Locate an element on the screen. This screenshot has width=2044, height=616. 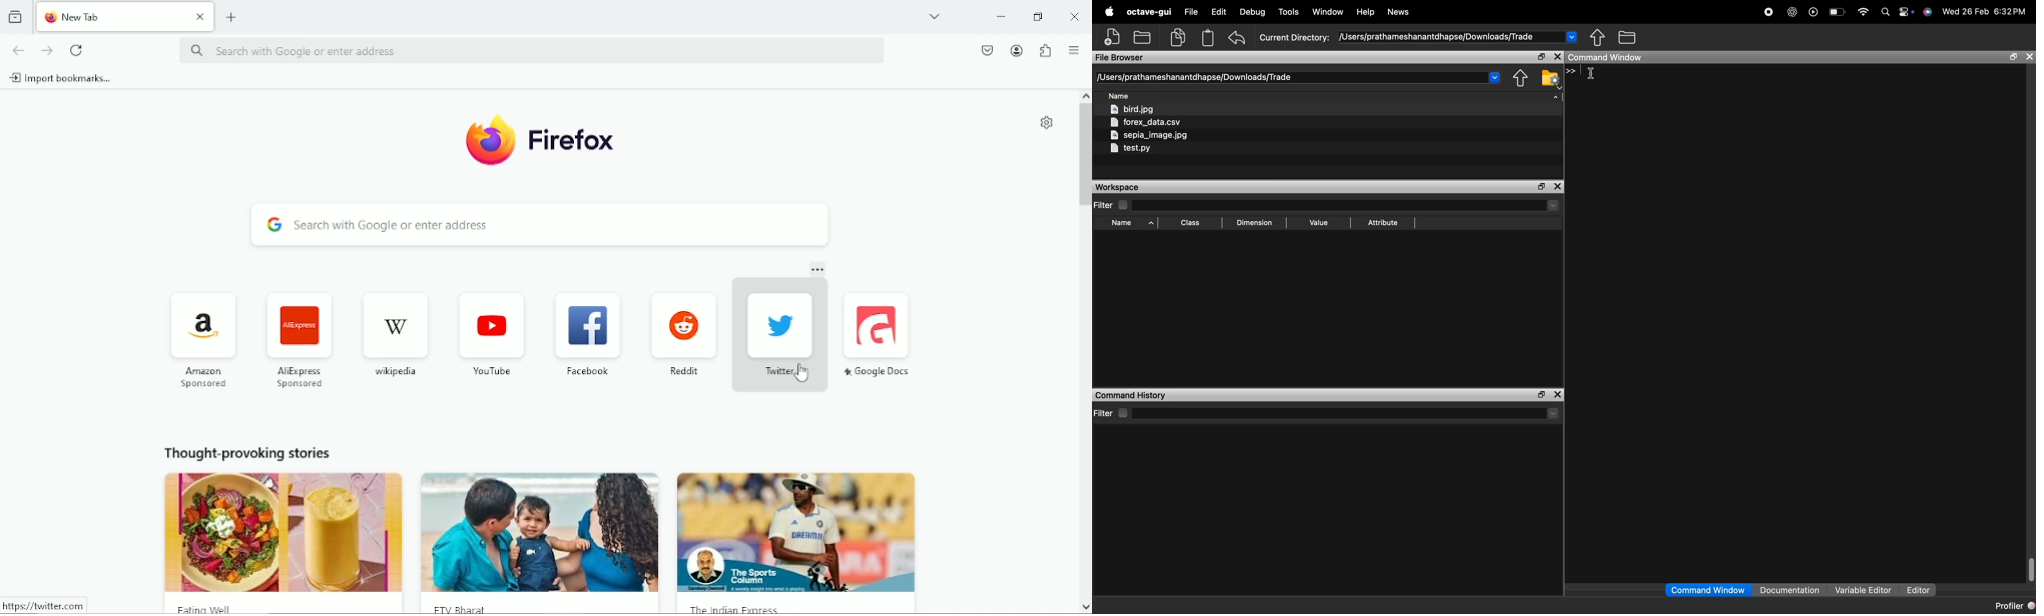
copy is located at coordinates (1180, 36).